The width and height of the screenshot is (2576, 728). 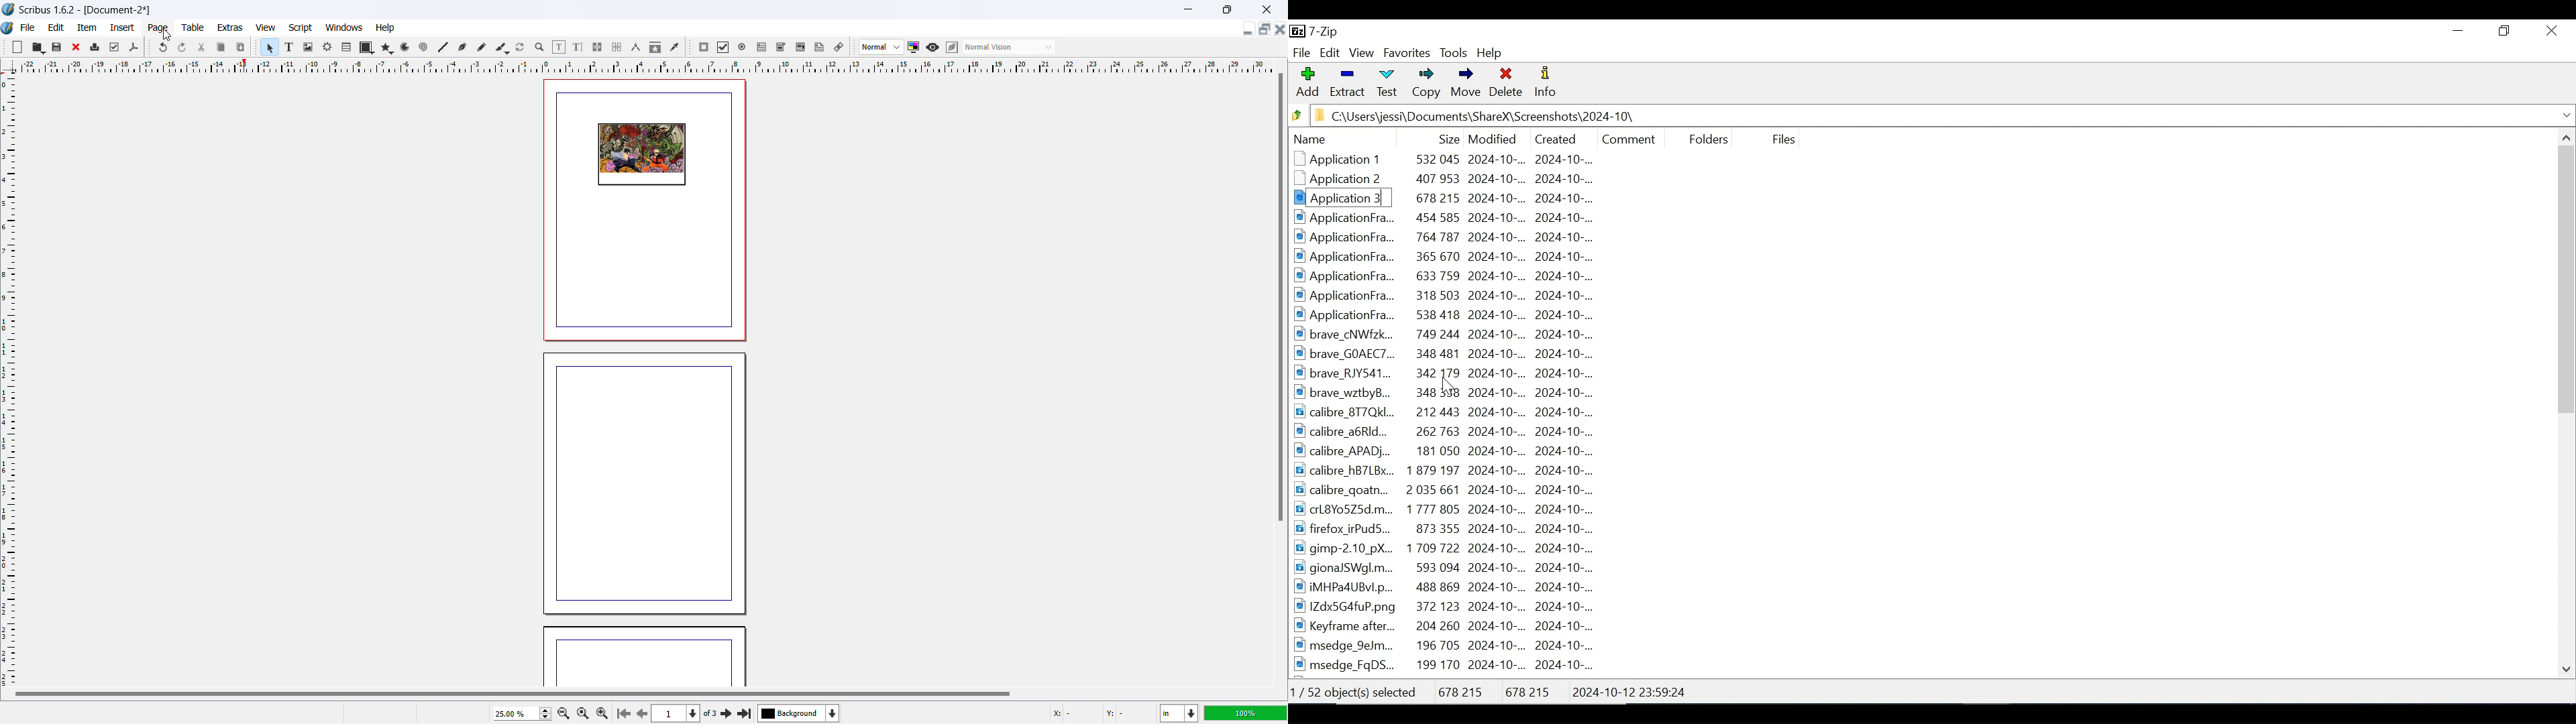 I want to click on extras, so click(x=231, y=27).